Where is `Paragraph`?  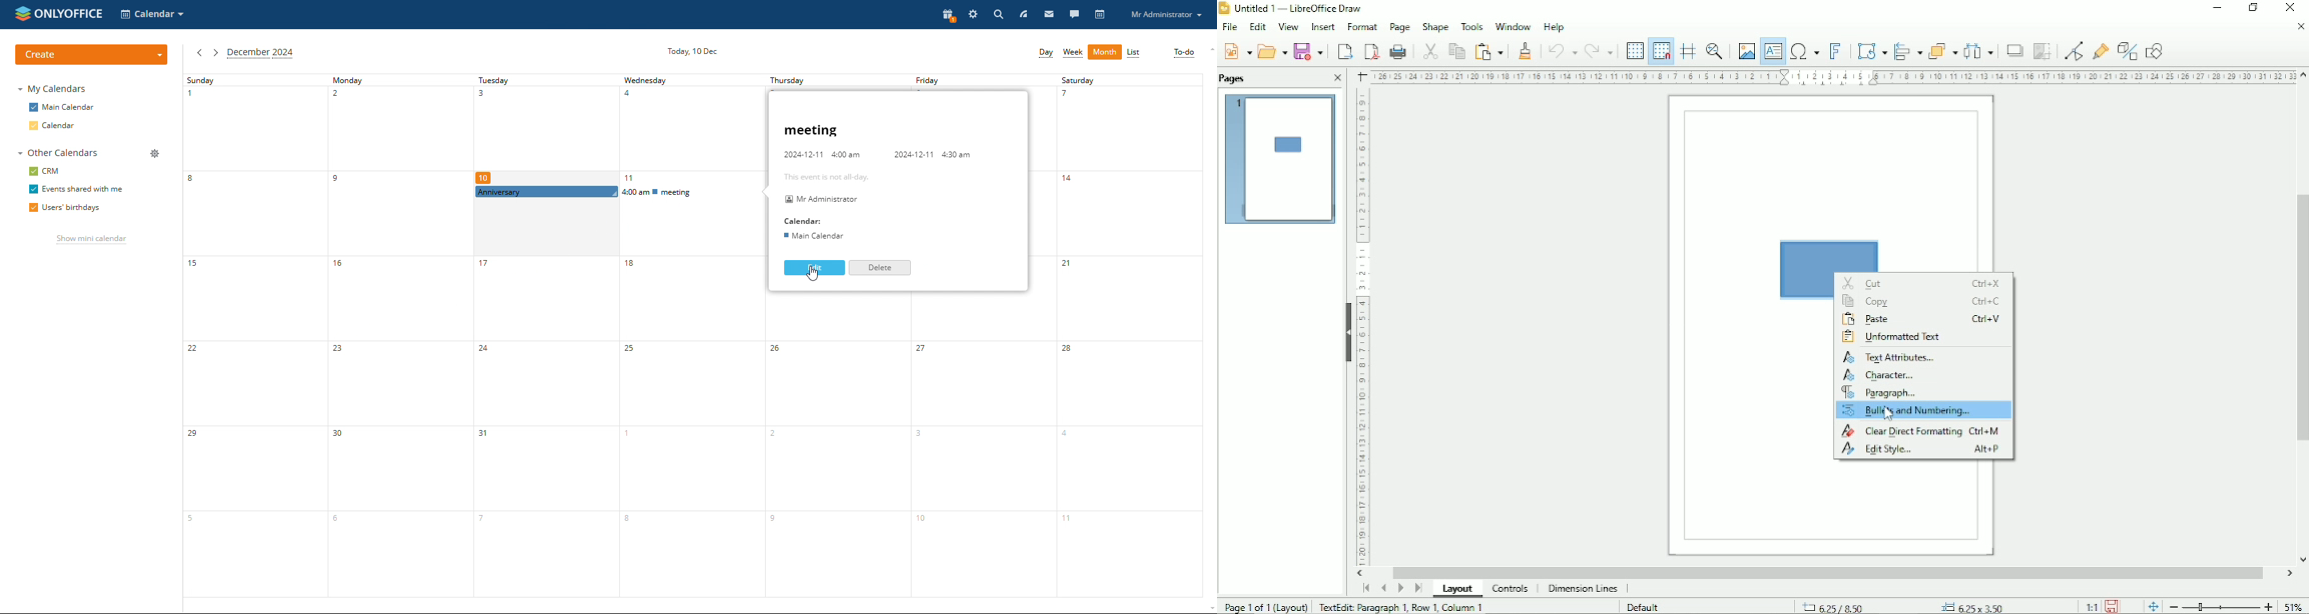
Paragraph is located at coordinates (1881, 392).